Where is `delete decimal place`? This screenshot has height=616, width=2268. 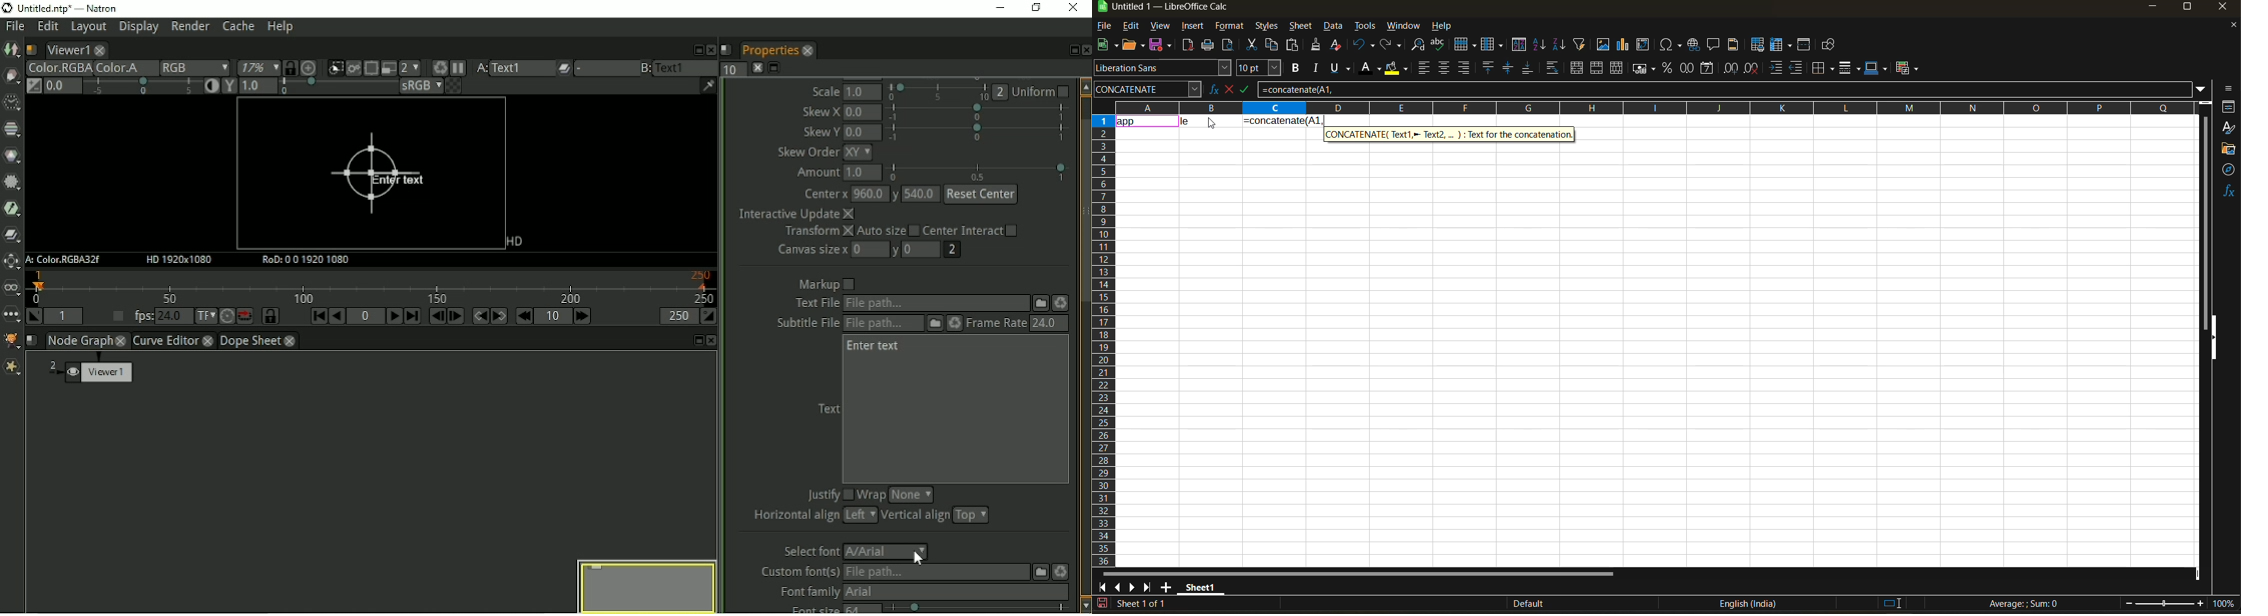 delete decimal place is located at coordinates (1752, 68).